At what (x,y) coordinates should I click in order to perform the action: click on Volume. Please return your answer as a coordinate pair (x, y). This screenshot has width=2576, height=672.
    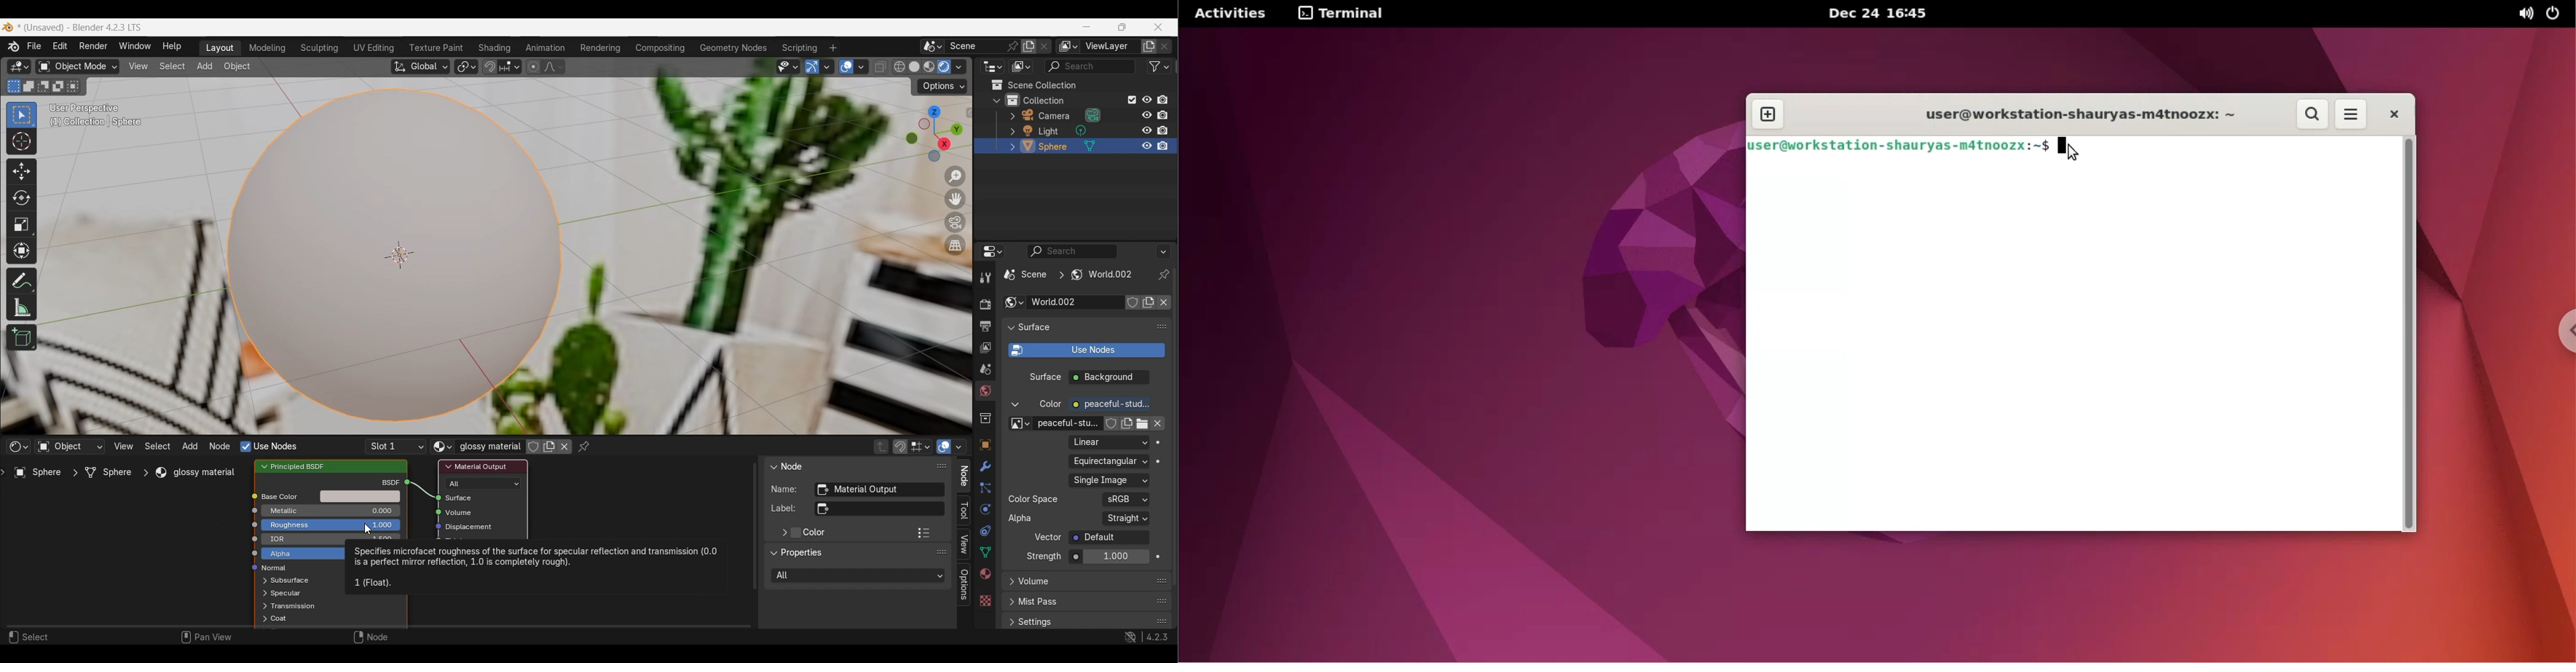
    Looking at the image, I should click on (461, 513).